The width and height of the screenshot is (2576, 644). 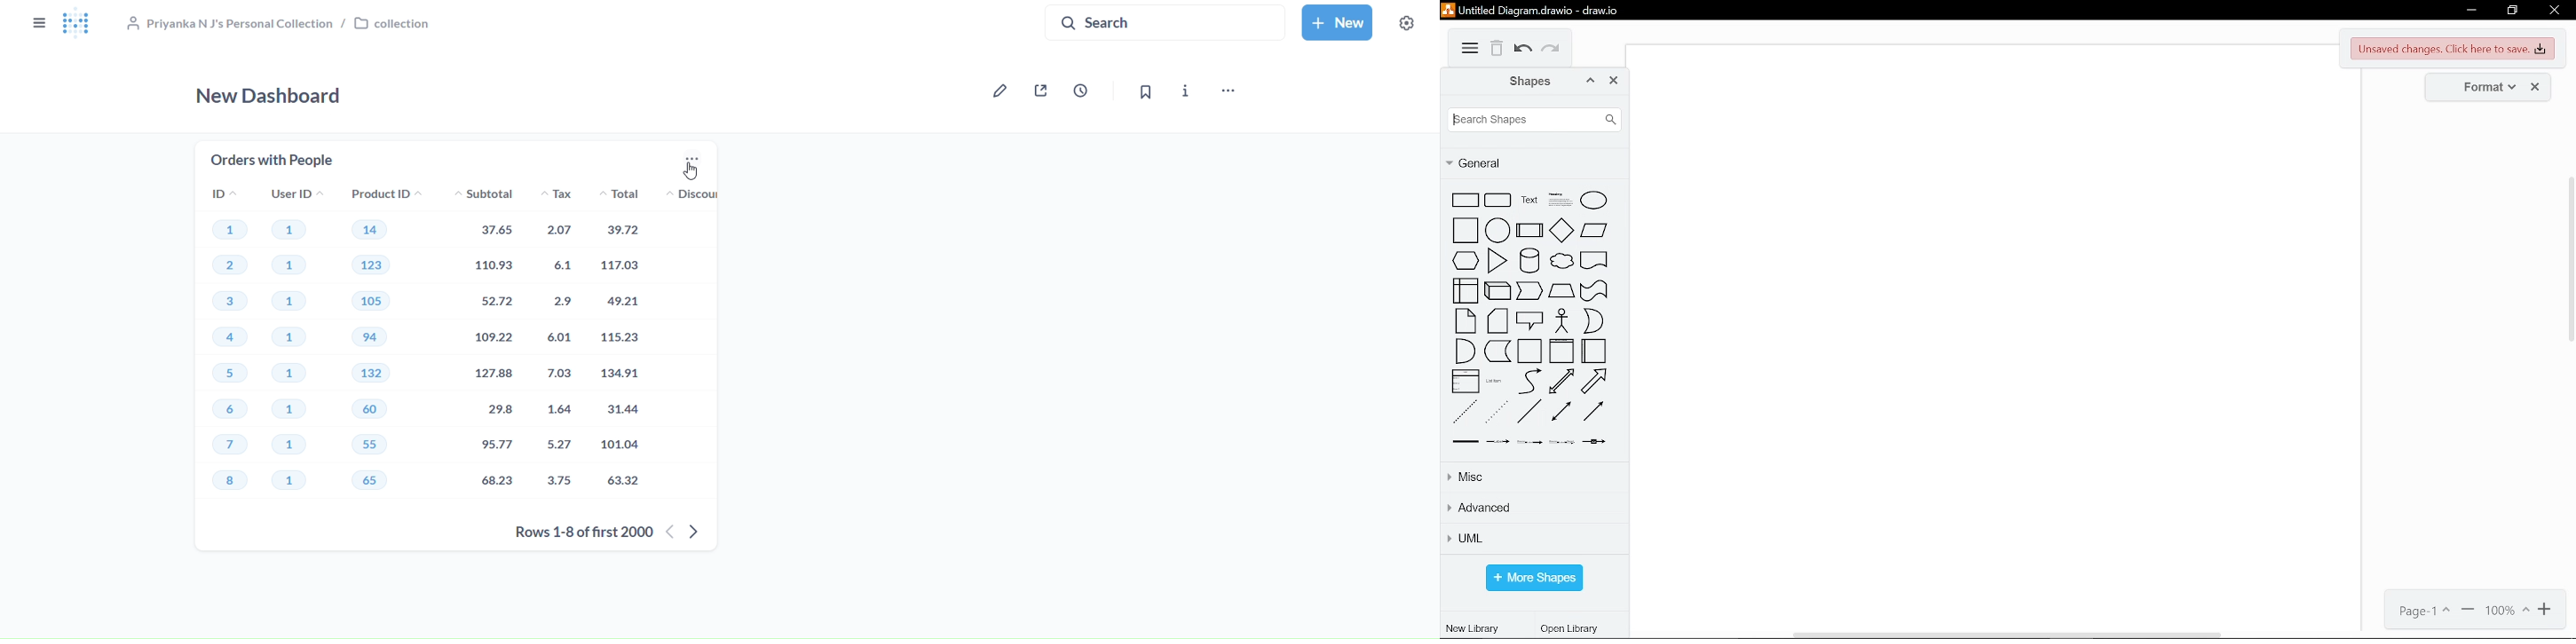 I want to click on format, so click(x=2483, y=86).